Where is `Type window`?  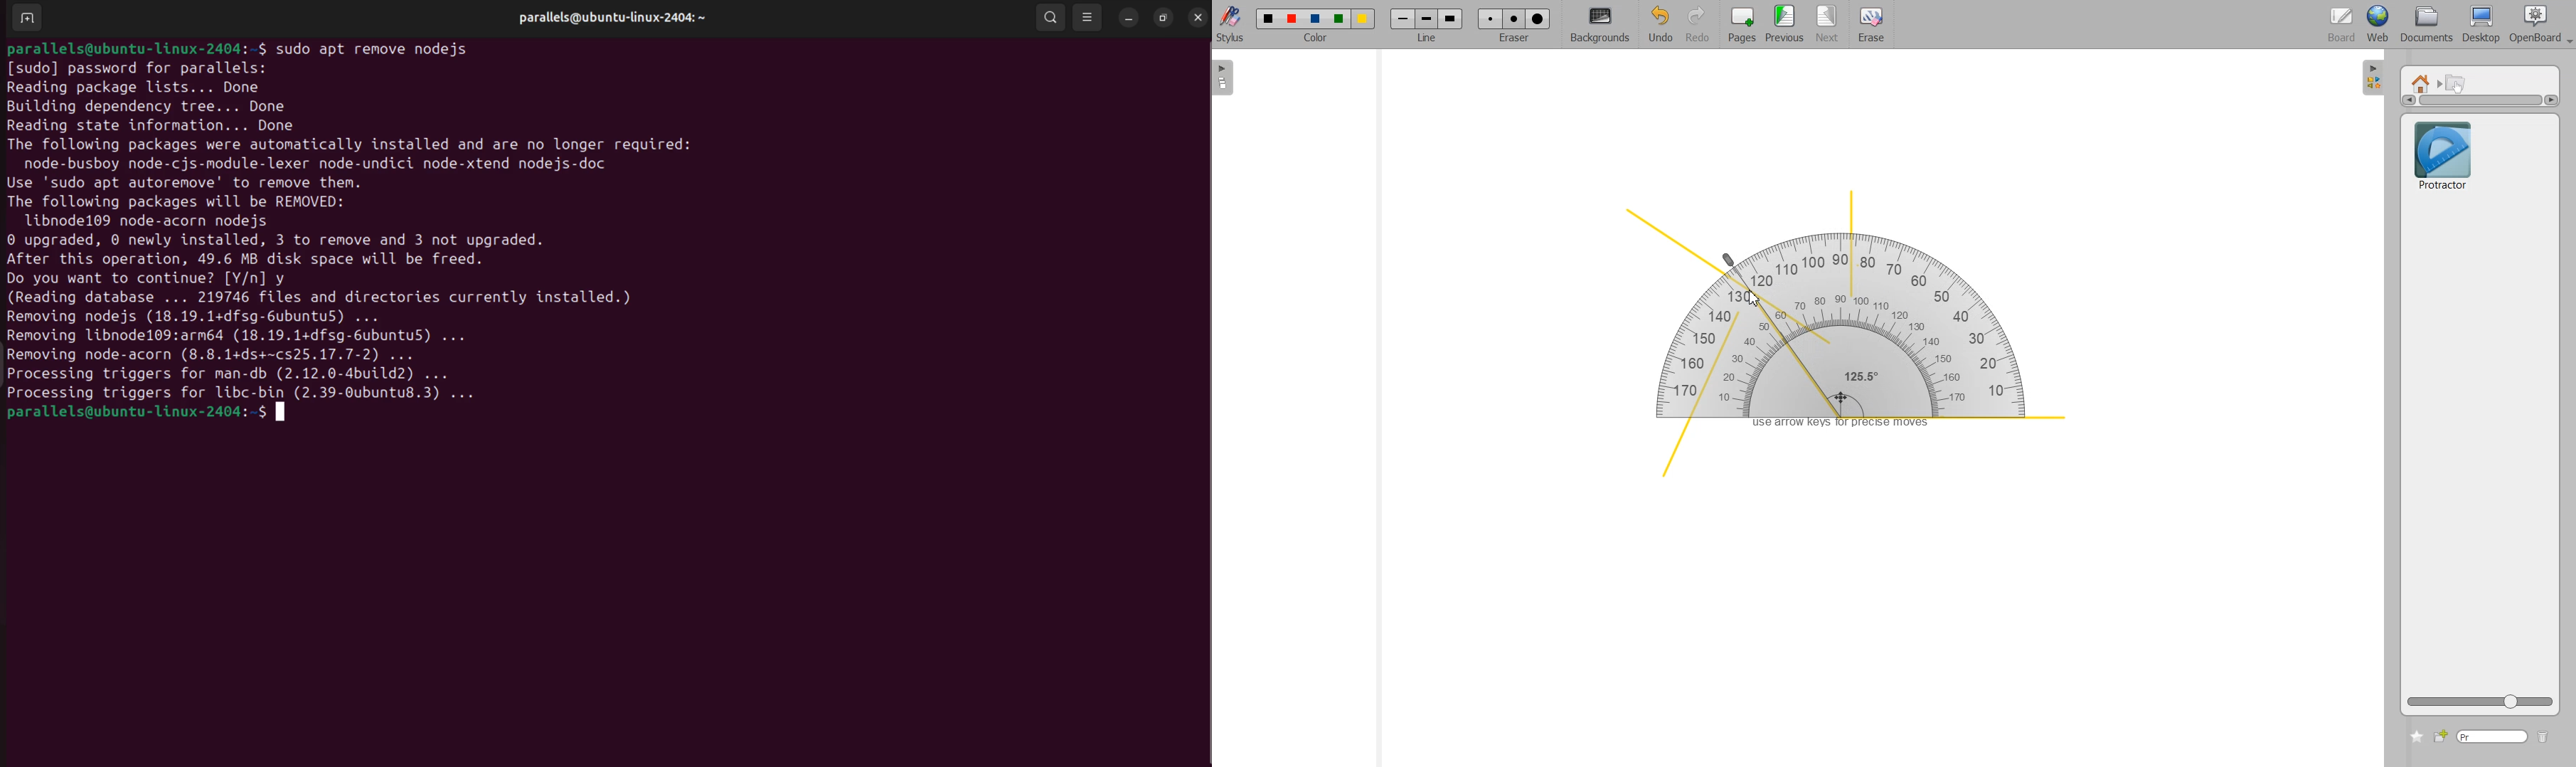 Type window is located at coordinates (2491, 737).